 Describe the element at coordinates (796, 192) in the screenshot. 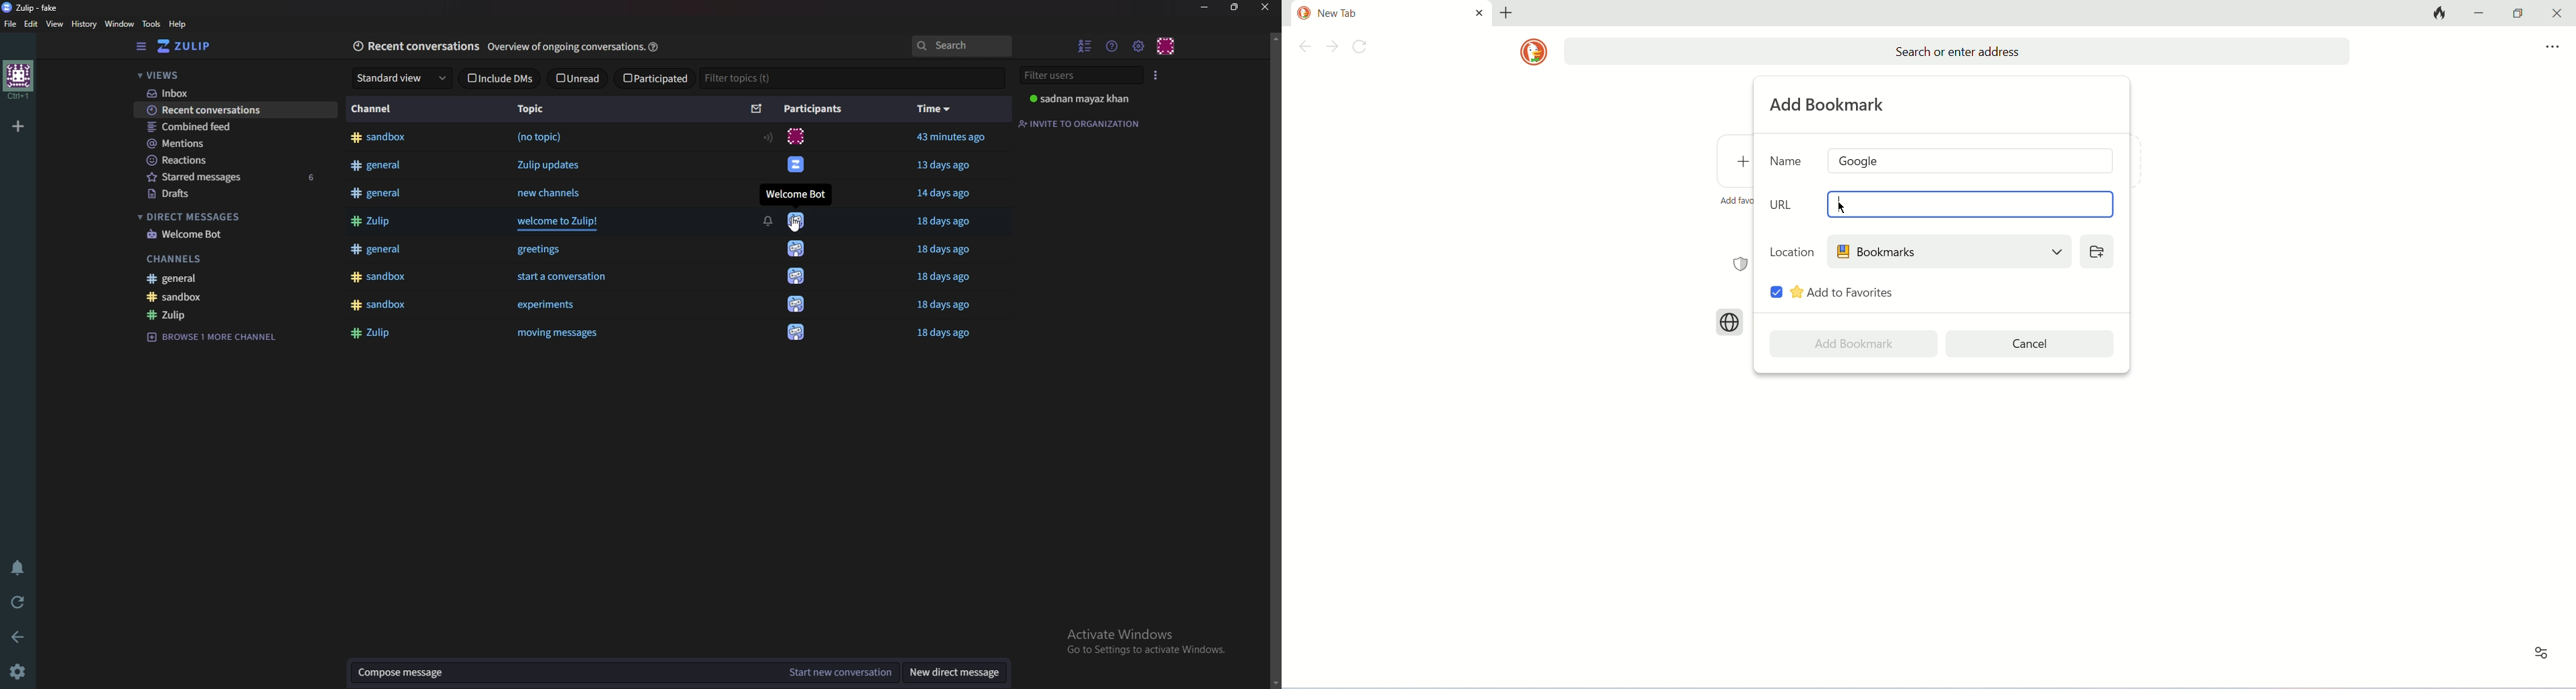

I see `Welcome Bot.` at that location.